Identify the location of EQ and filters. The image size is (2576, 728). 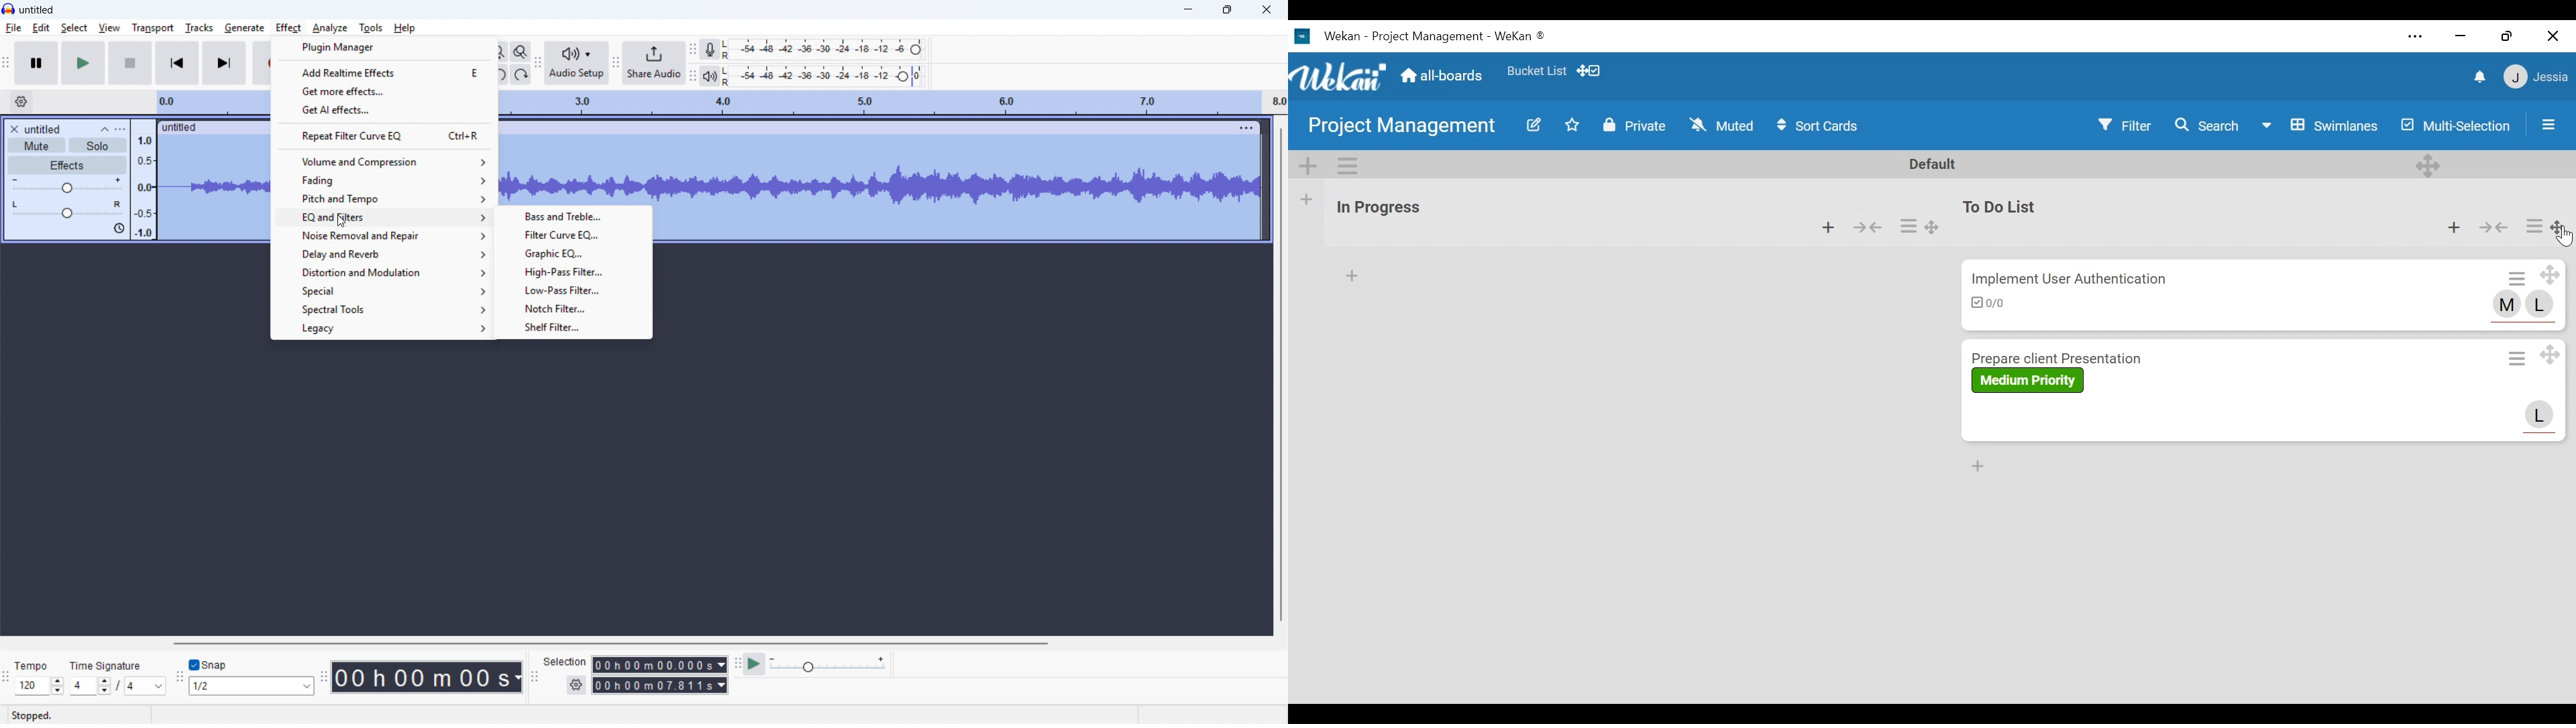
(382, 217).